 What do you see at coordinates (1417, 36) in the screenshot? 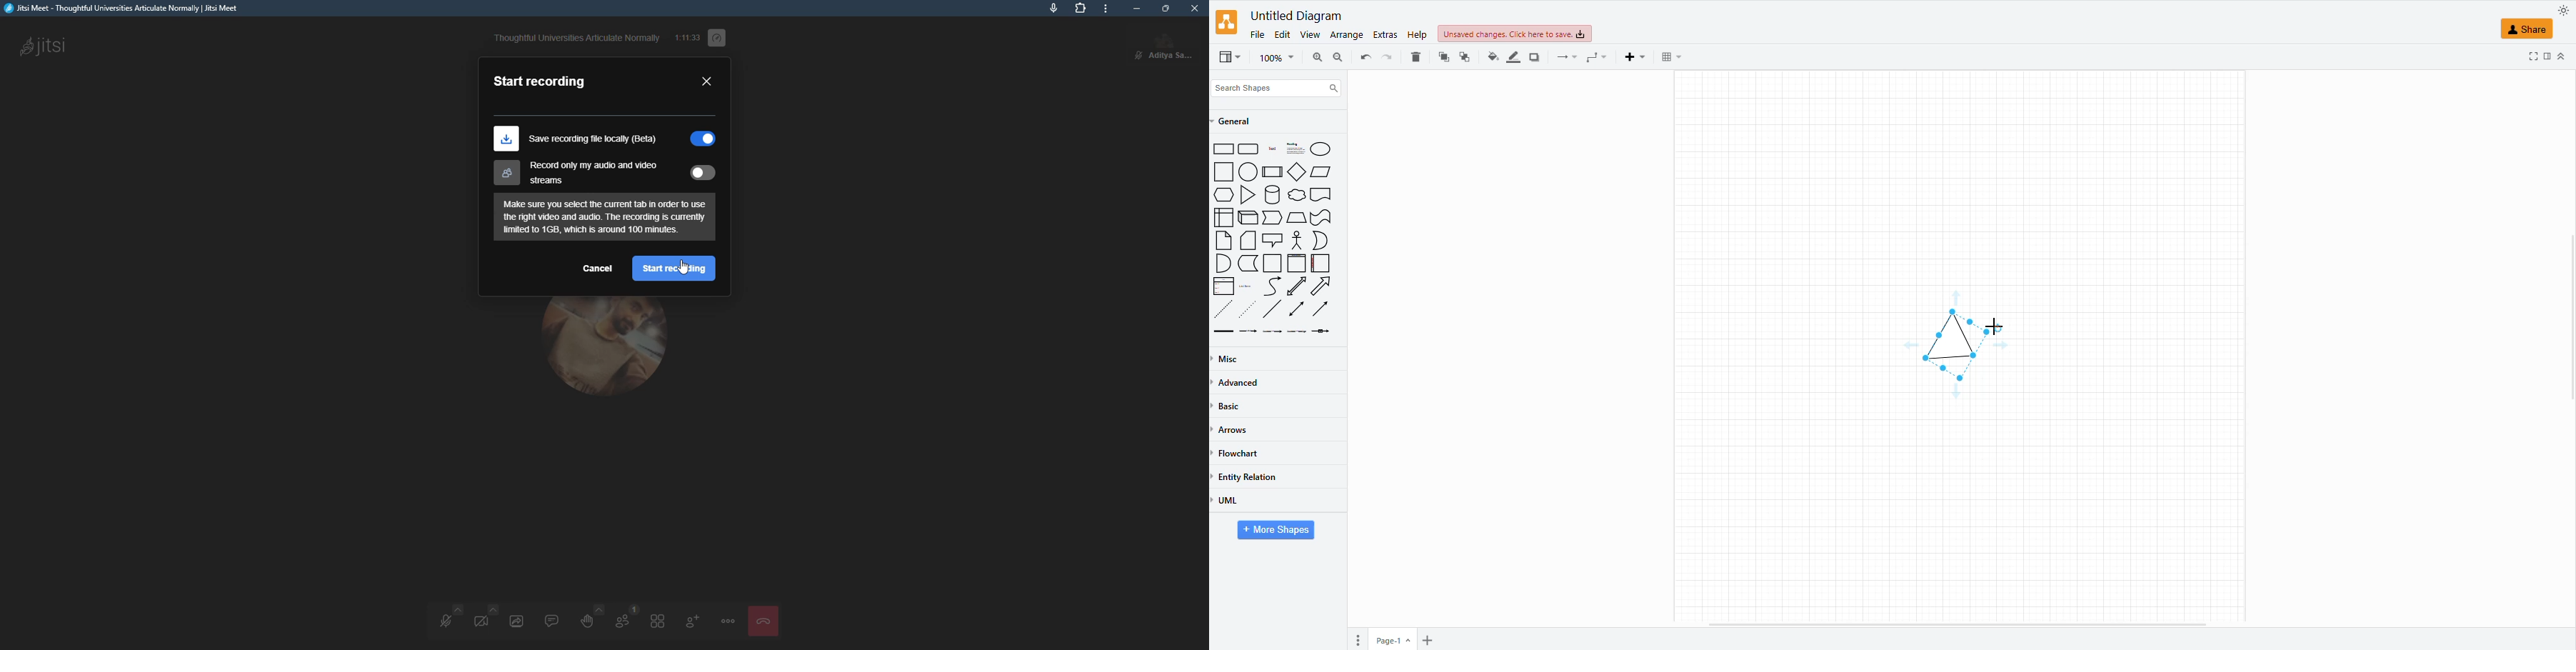
I see `help` at bounding box center [1417, 36].